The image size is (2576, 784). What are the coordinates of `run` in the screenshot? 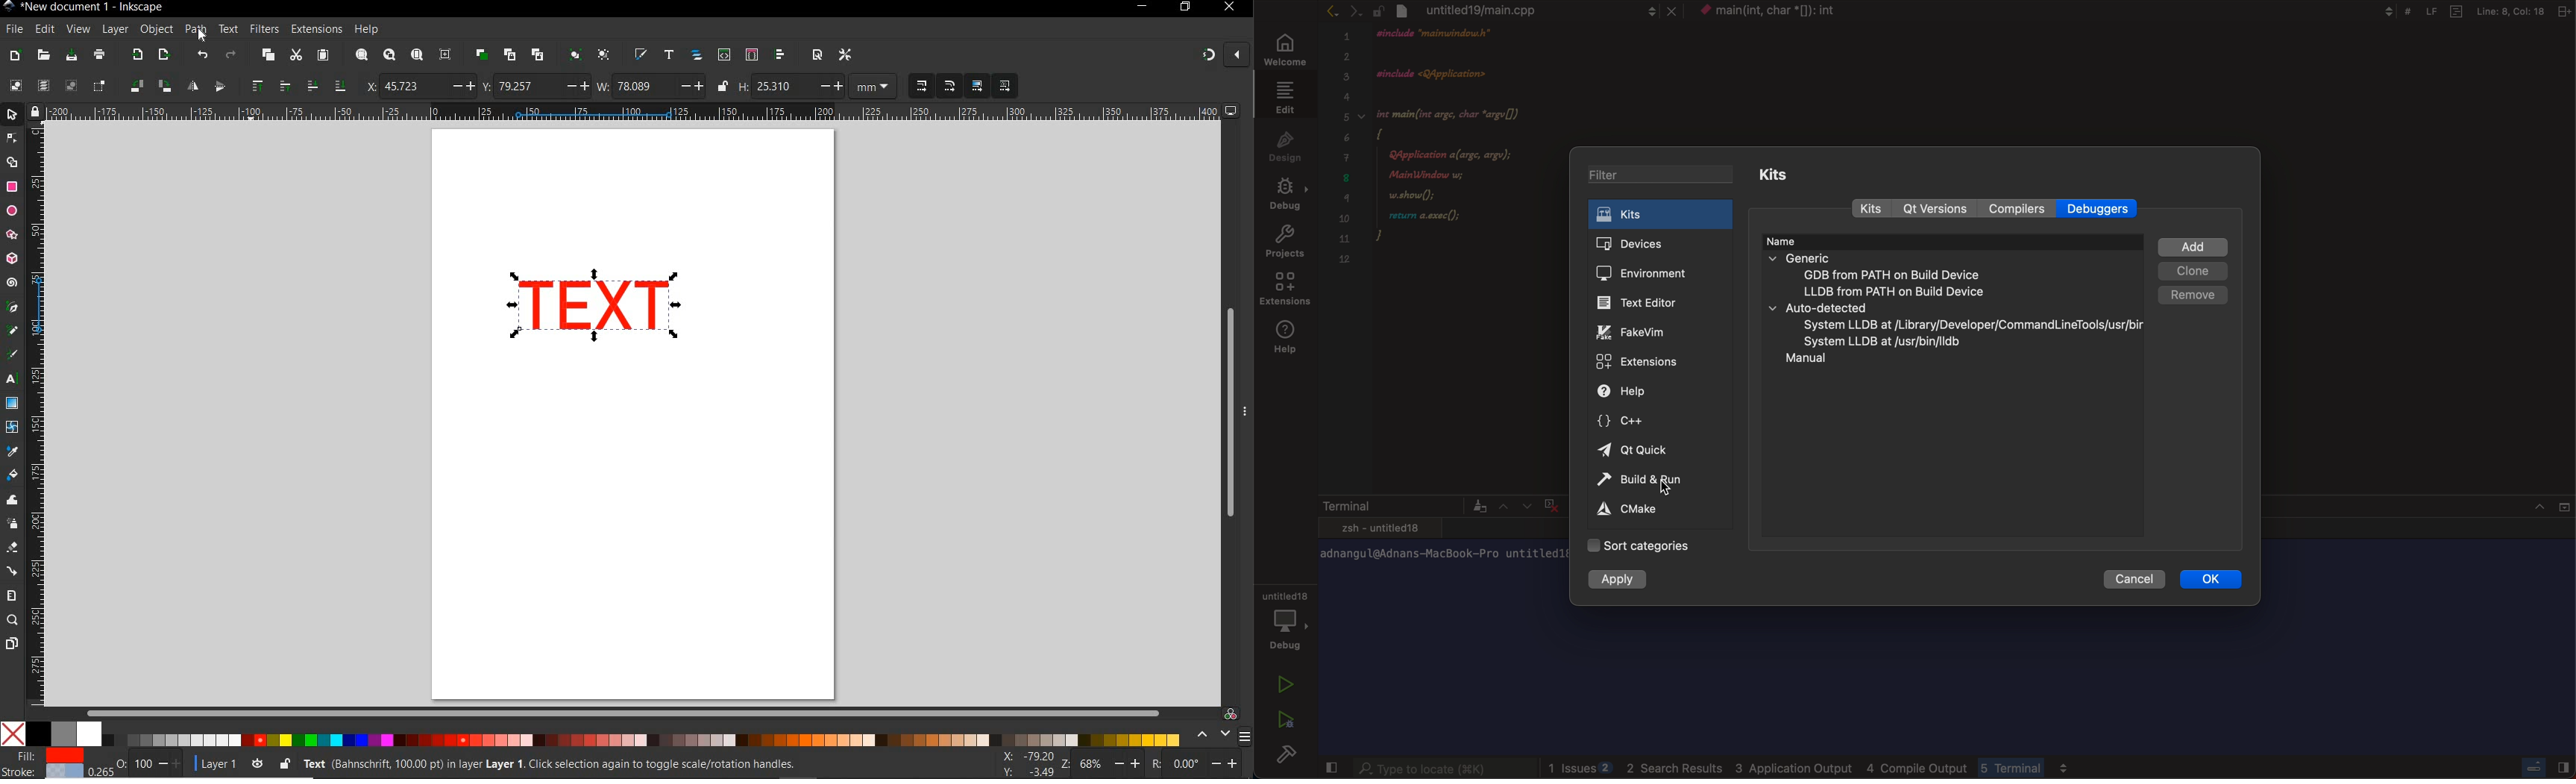 It's located at (1286, 681).